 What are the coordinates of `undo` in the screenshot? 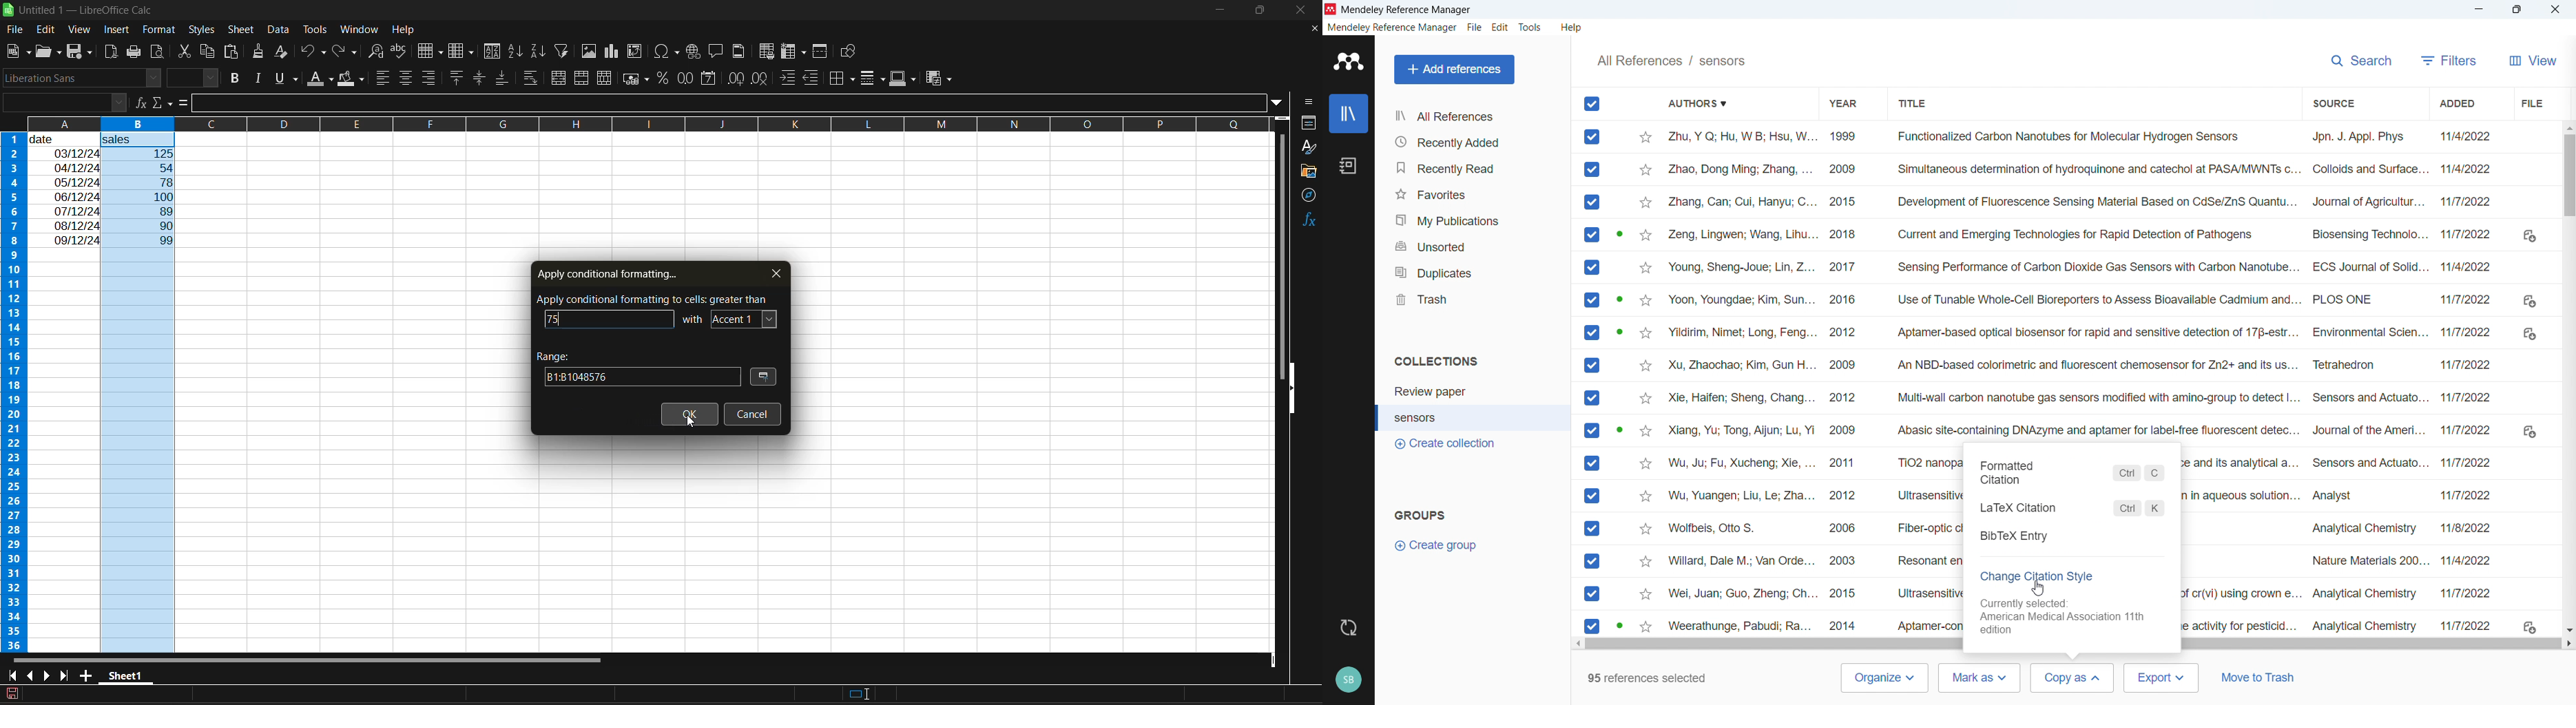 It's located at (313, 53).